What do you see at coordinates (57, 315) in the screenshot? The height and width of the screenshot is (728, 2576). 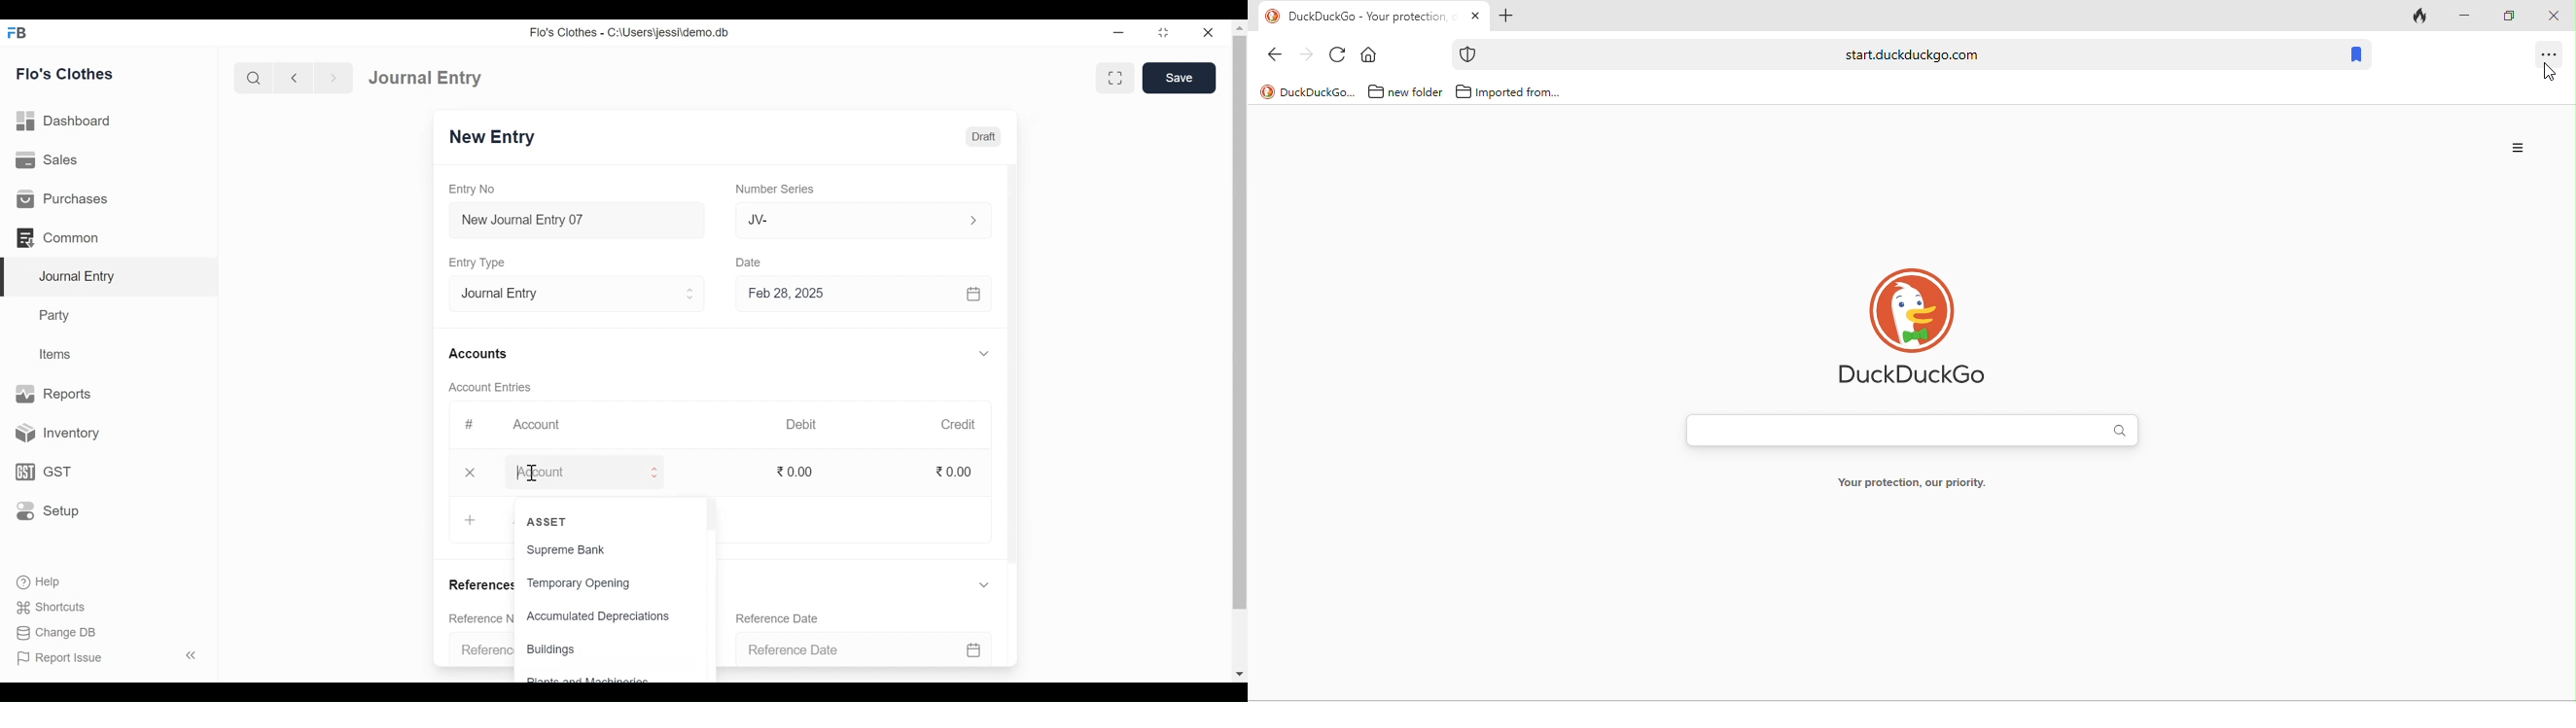 I see `Party` at bounding box center [57, 315].